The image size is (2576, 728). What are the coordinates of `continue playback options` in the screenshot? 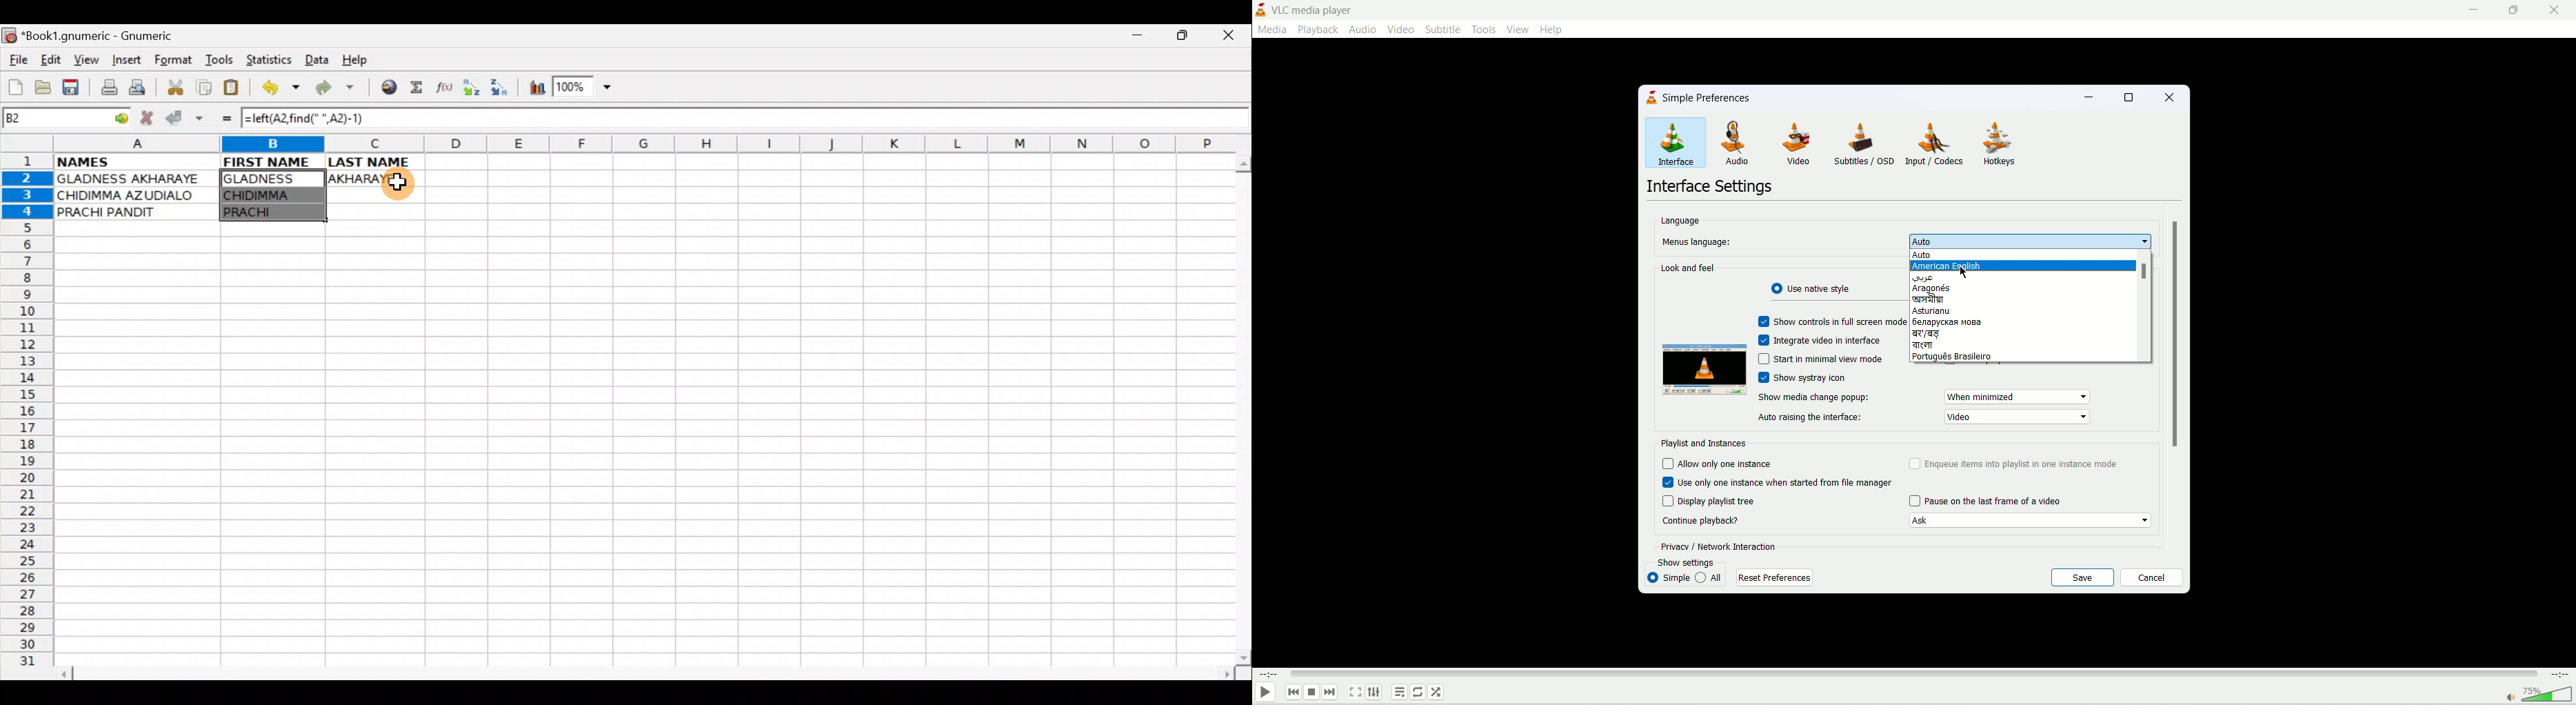 It's located at (2030, 522).